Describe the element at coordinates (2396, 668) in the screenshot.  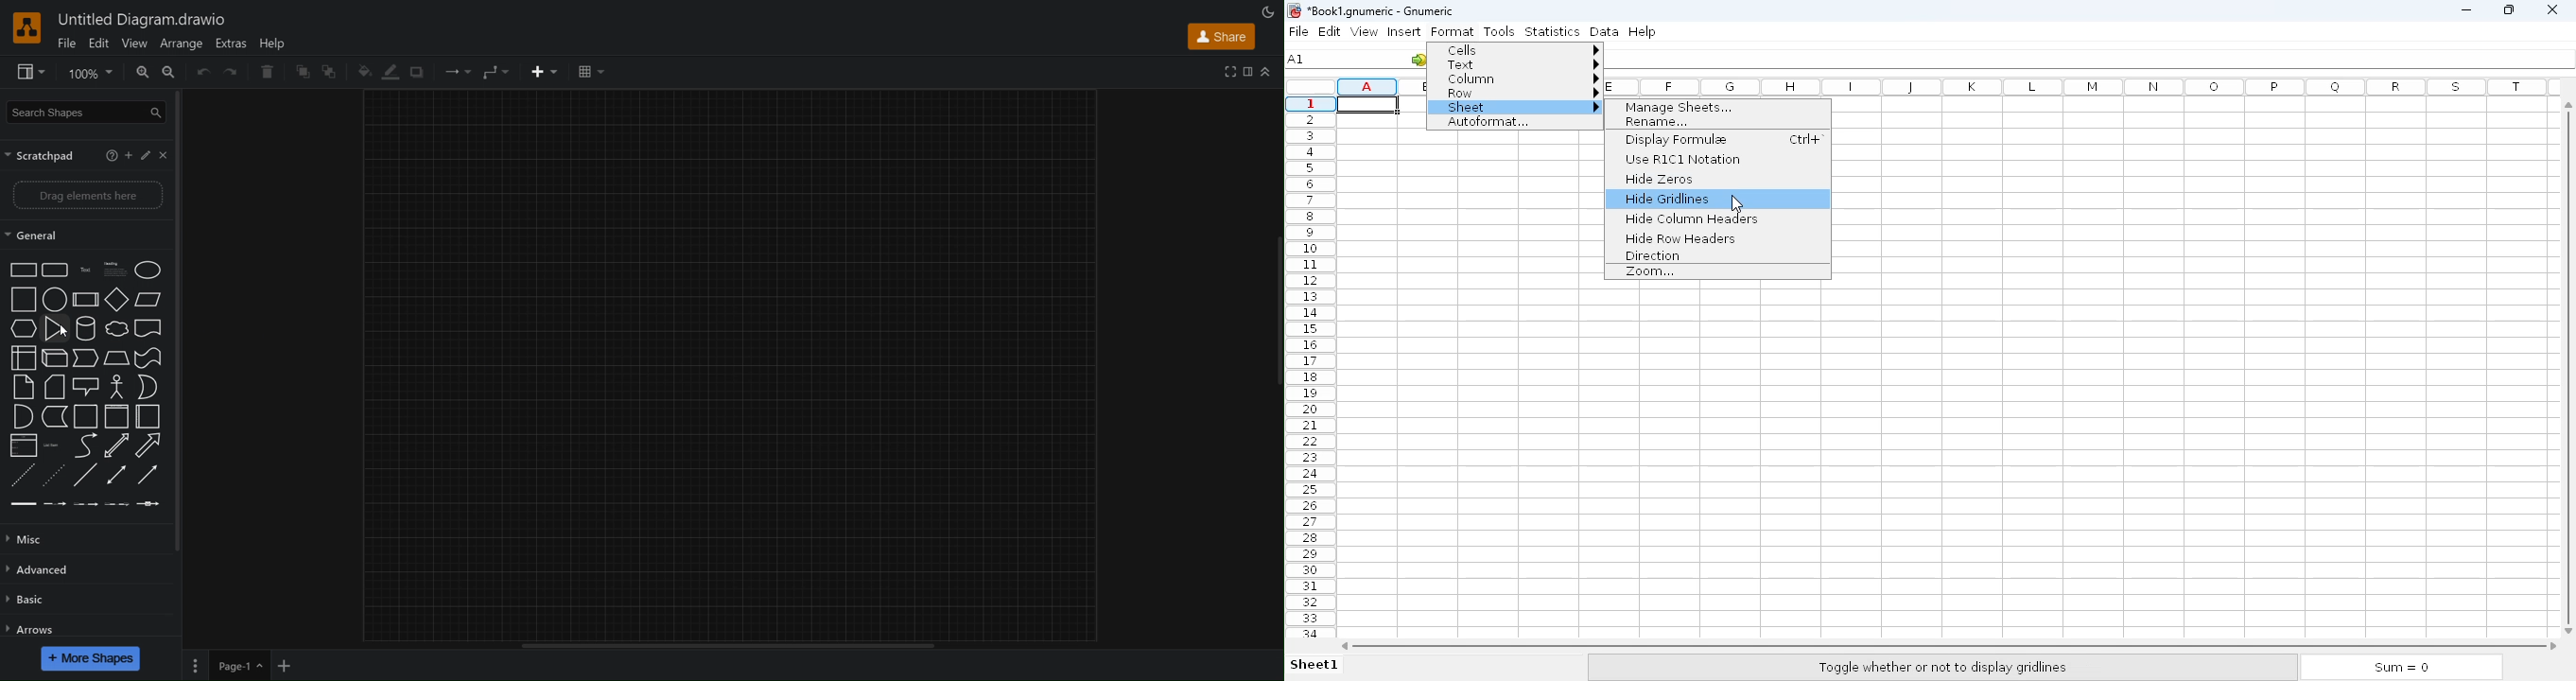
I see `Sum = 0` at that location.